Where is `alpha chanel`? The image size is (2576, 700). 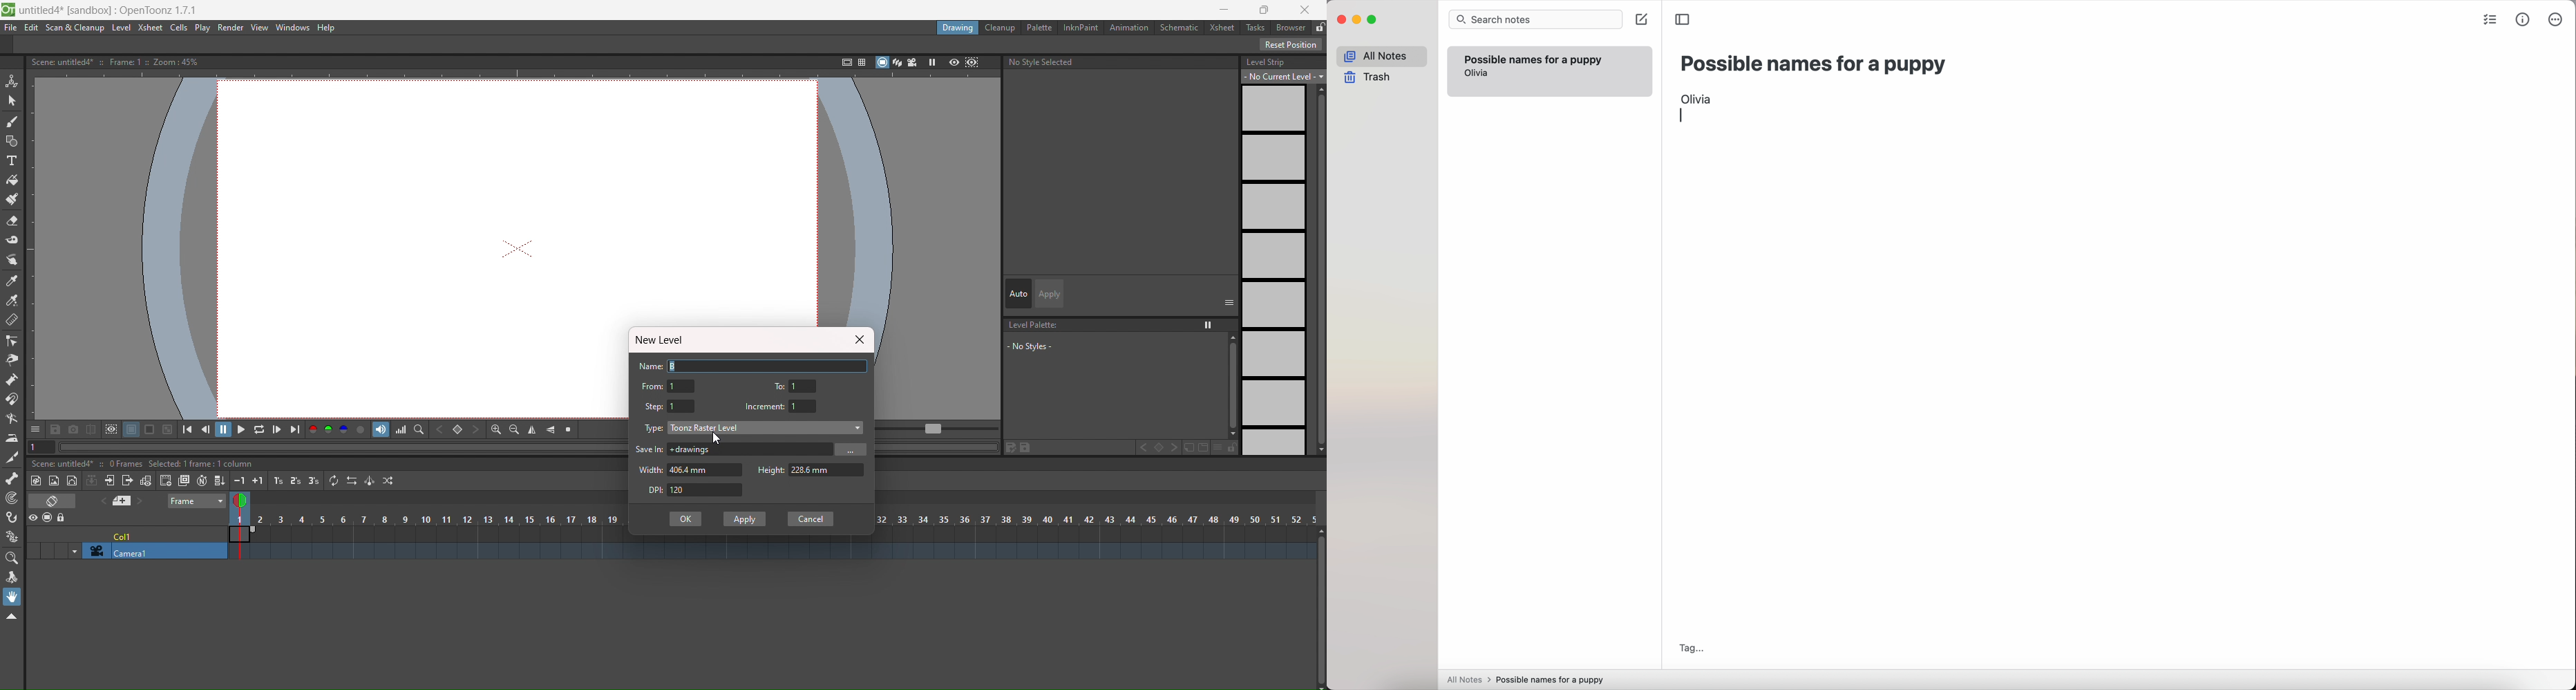 alpha chanel is located at coordinates (361, 429).